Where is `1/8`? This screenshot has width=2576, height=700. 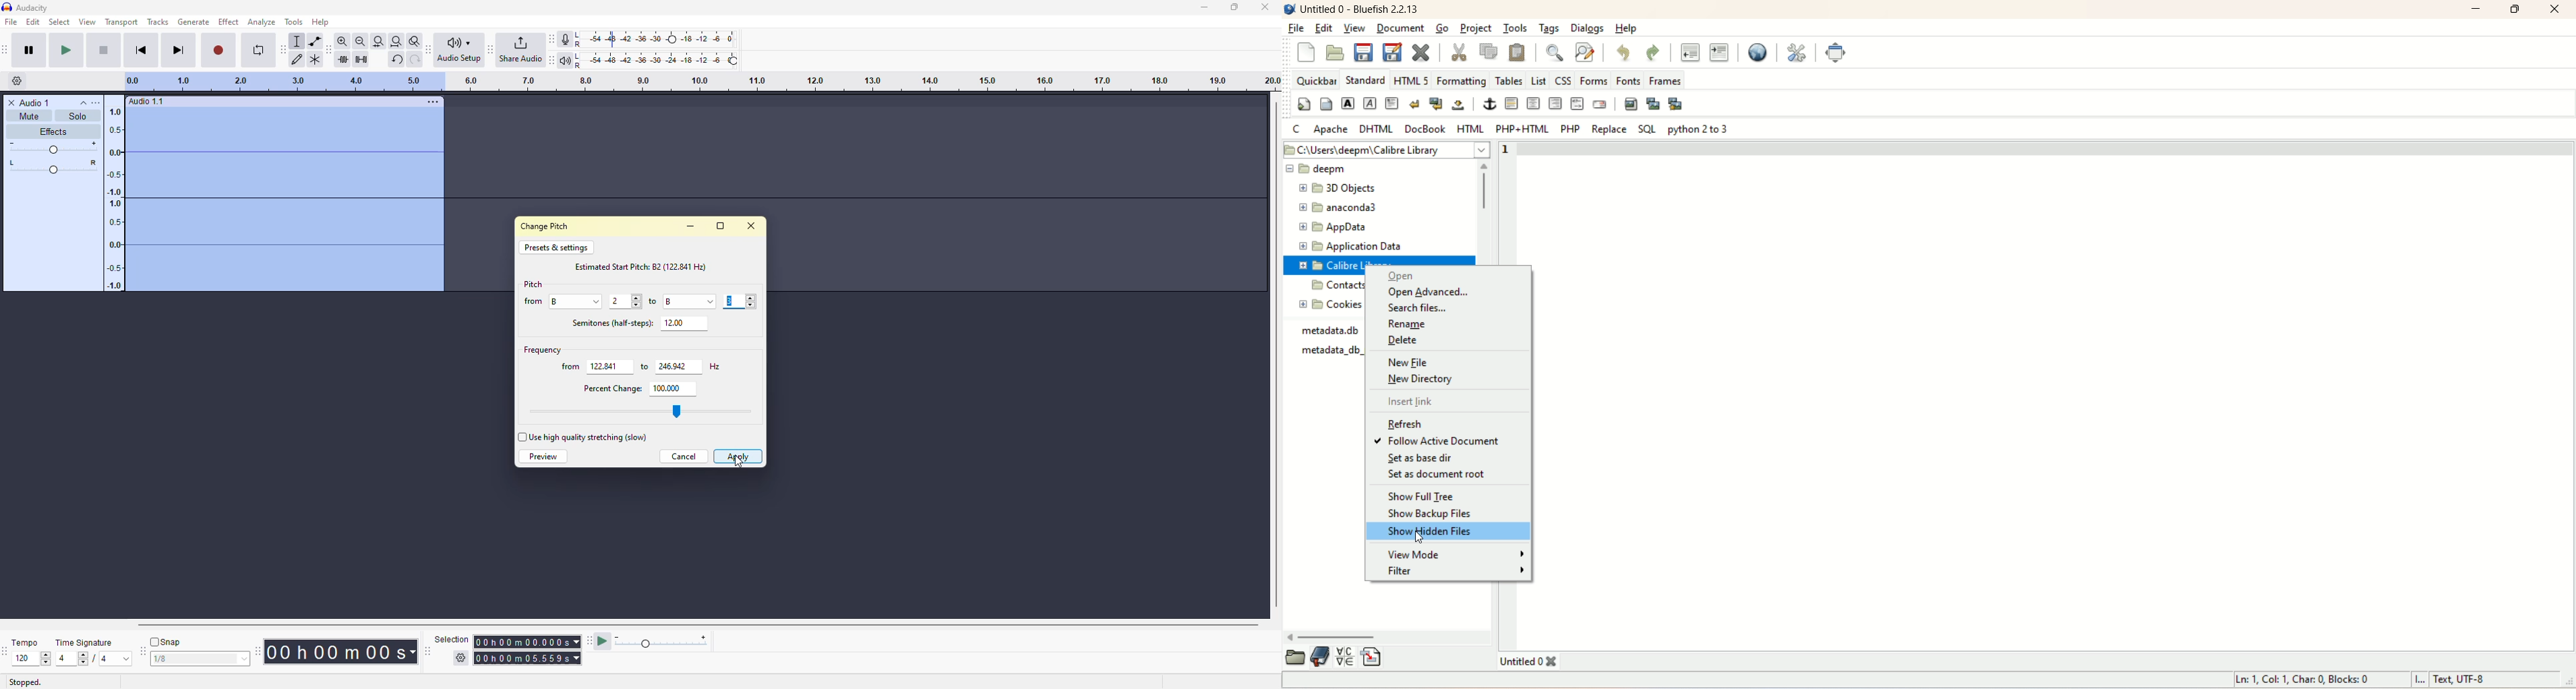 1/8 is located at coordinates (172, 660).